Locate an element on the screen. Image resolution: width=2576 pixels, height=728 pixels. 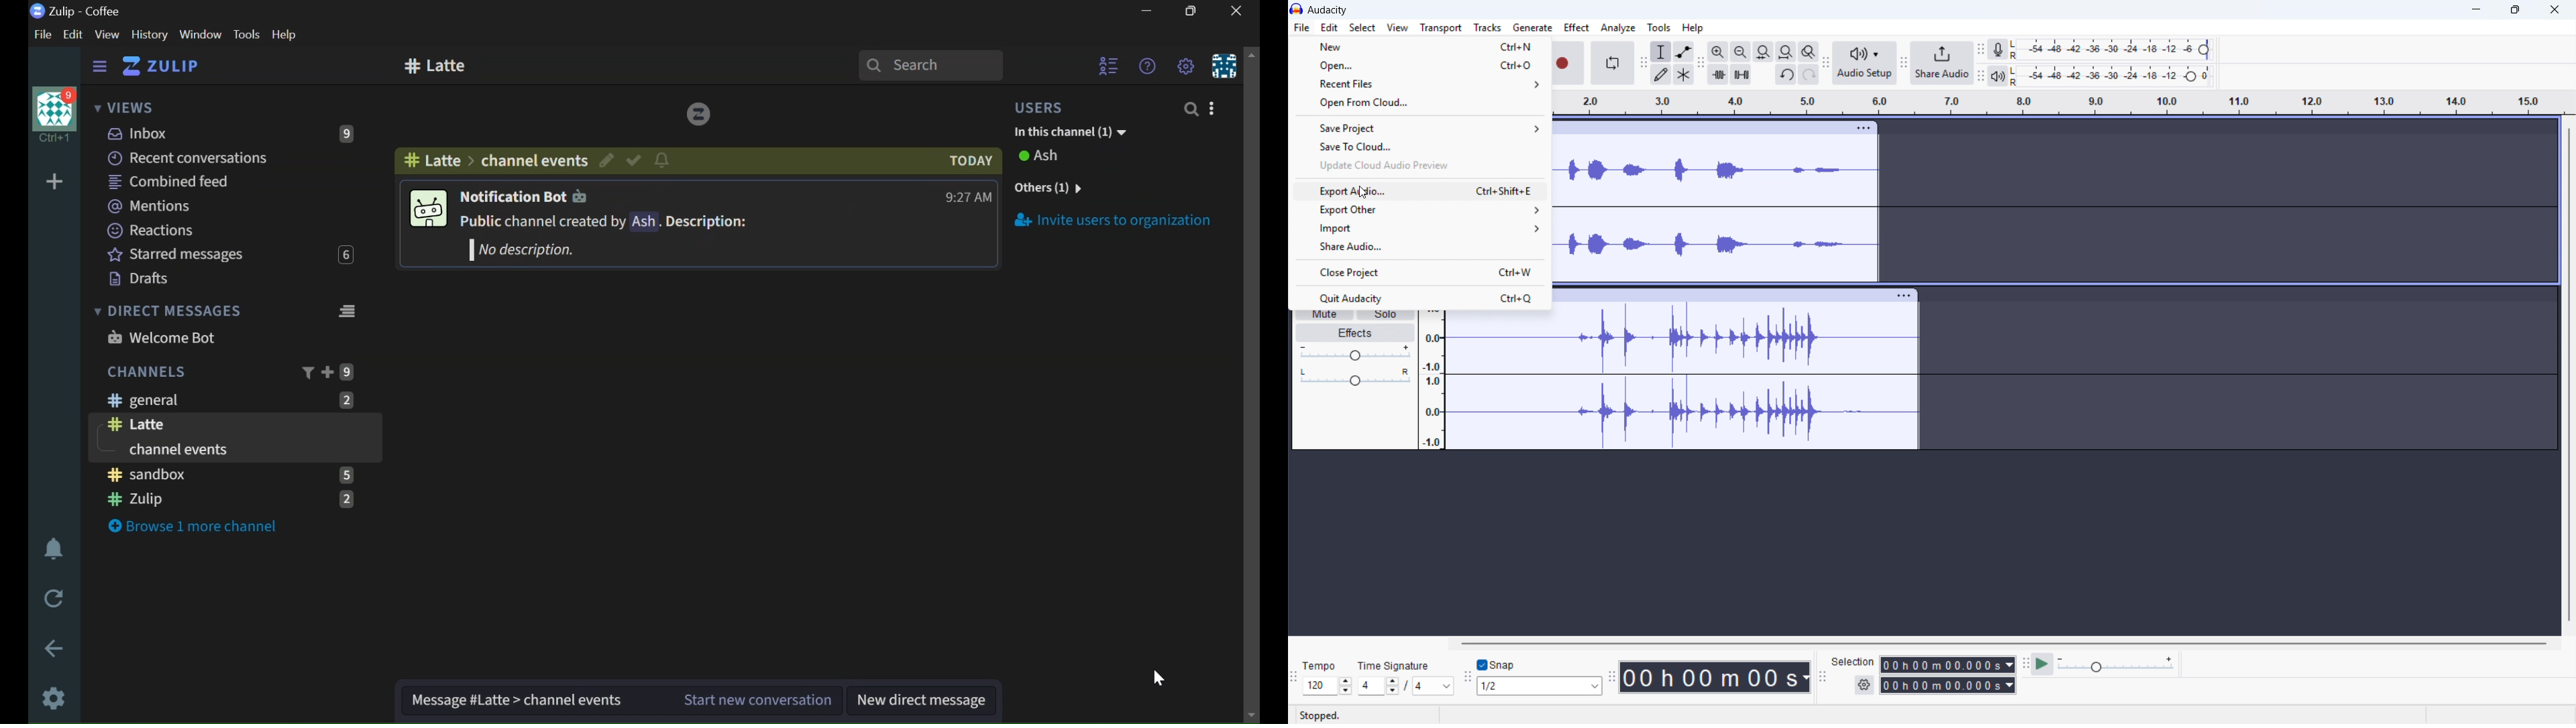
Edit topic is located at coordinates (607, 160).